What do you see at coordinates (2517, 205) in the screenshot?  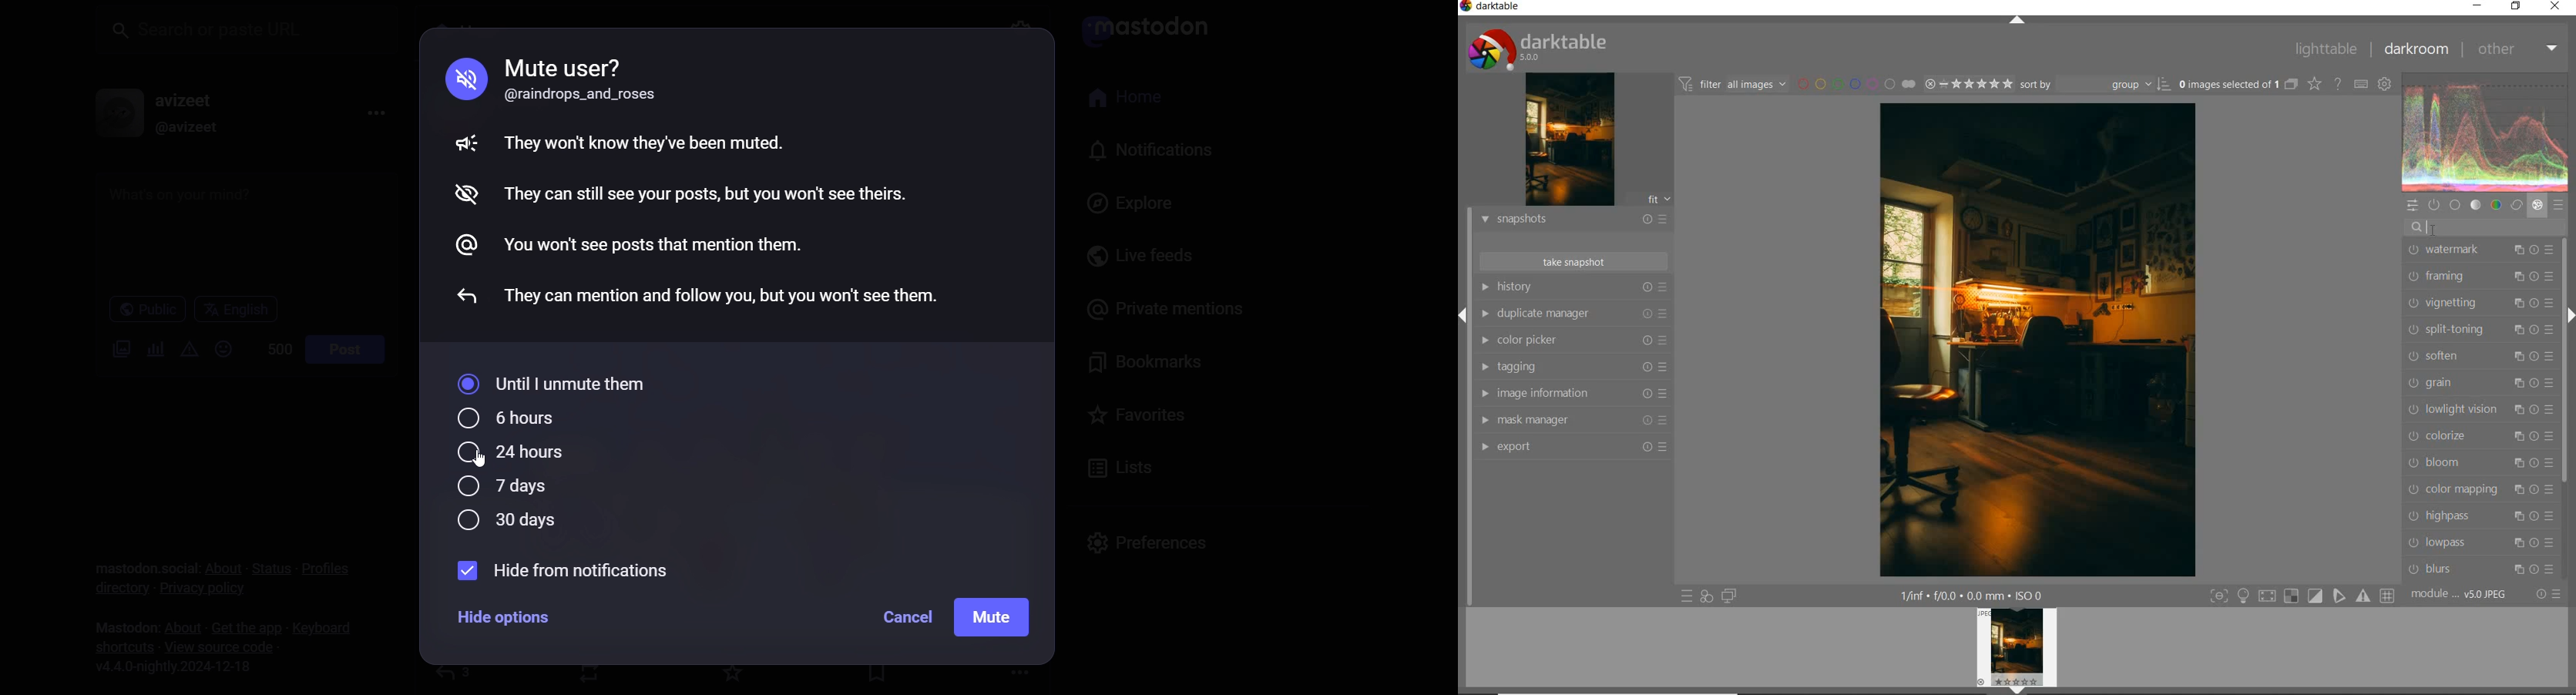 I see `correct` at bounding box center [2517, 205].